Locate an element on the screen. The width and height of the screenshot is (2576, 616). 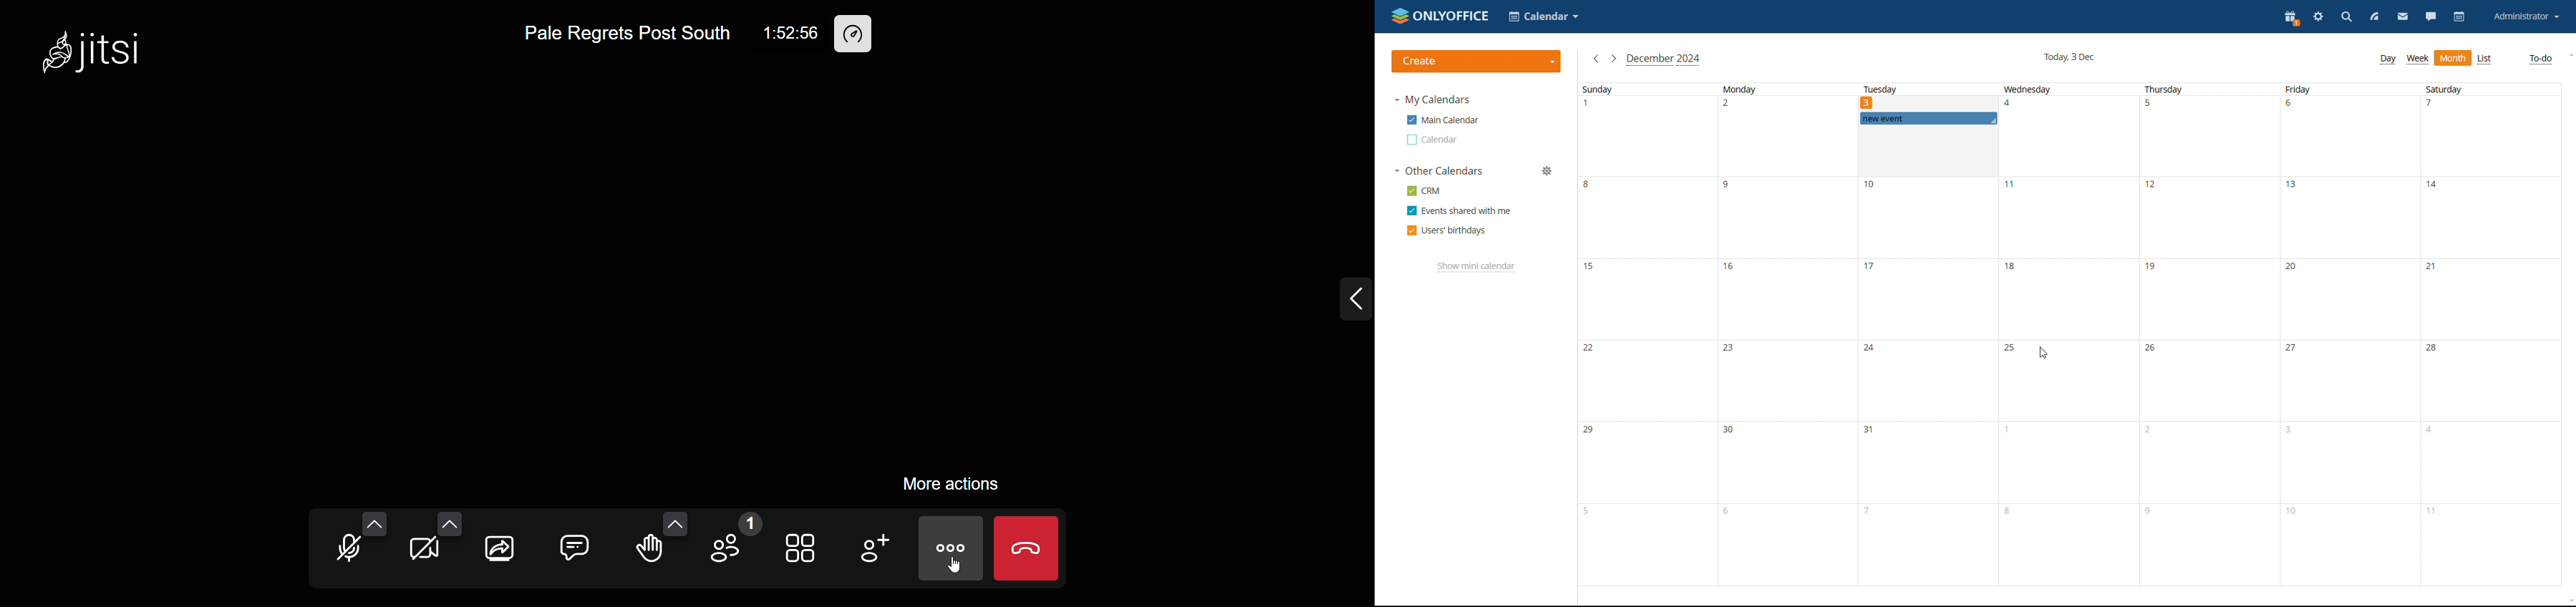
performance manager is located at coordinates (858, 34).